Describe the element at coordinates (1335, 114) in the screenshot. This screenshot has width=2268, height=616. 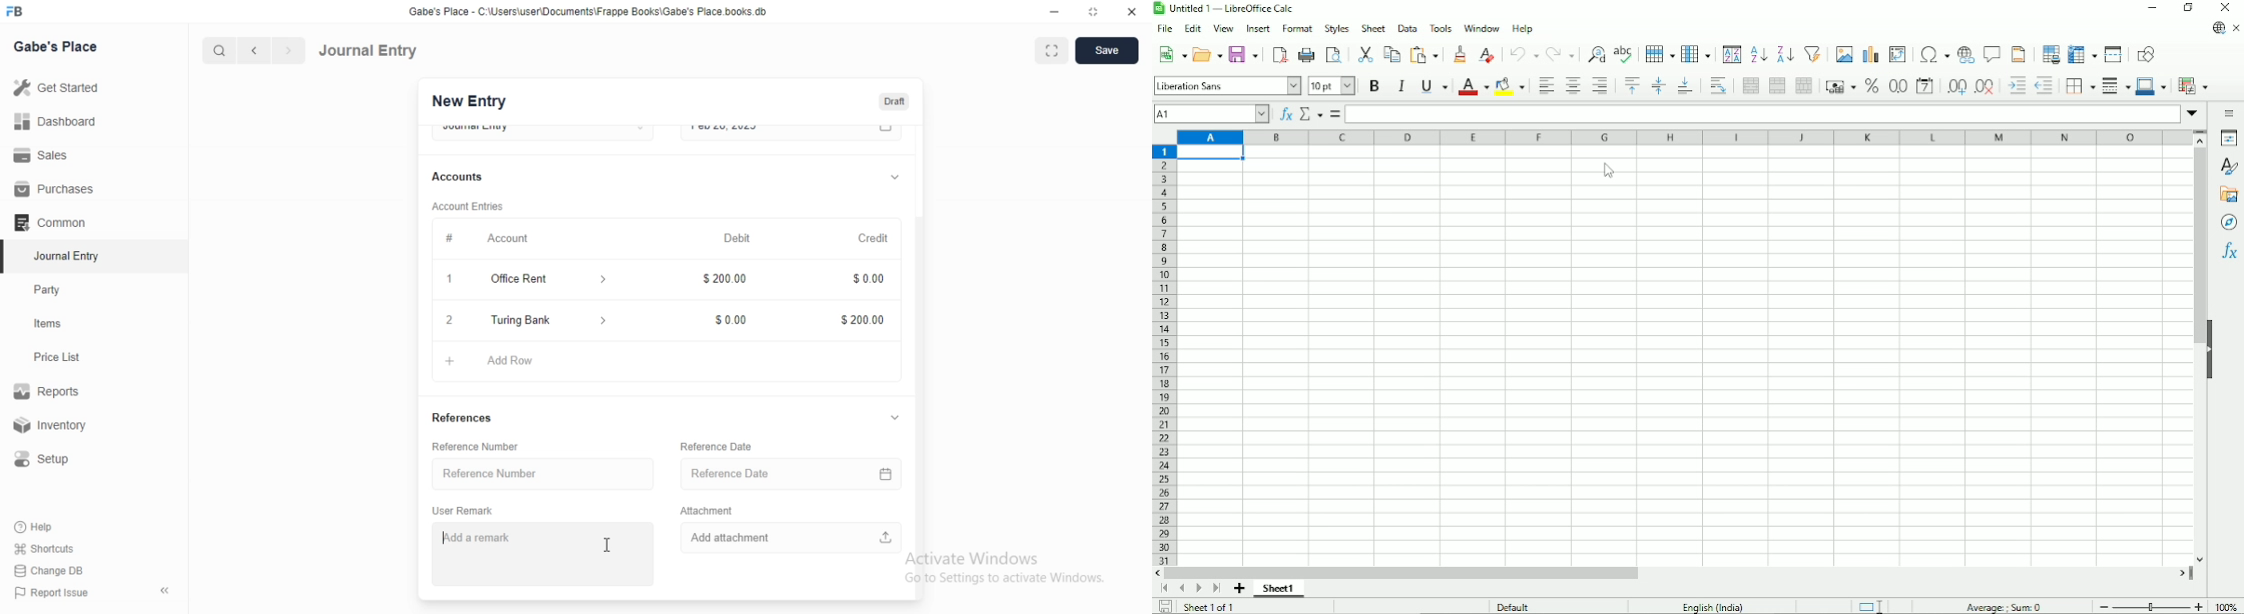
I see `Formula` at that location.